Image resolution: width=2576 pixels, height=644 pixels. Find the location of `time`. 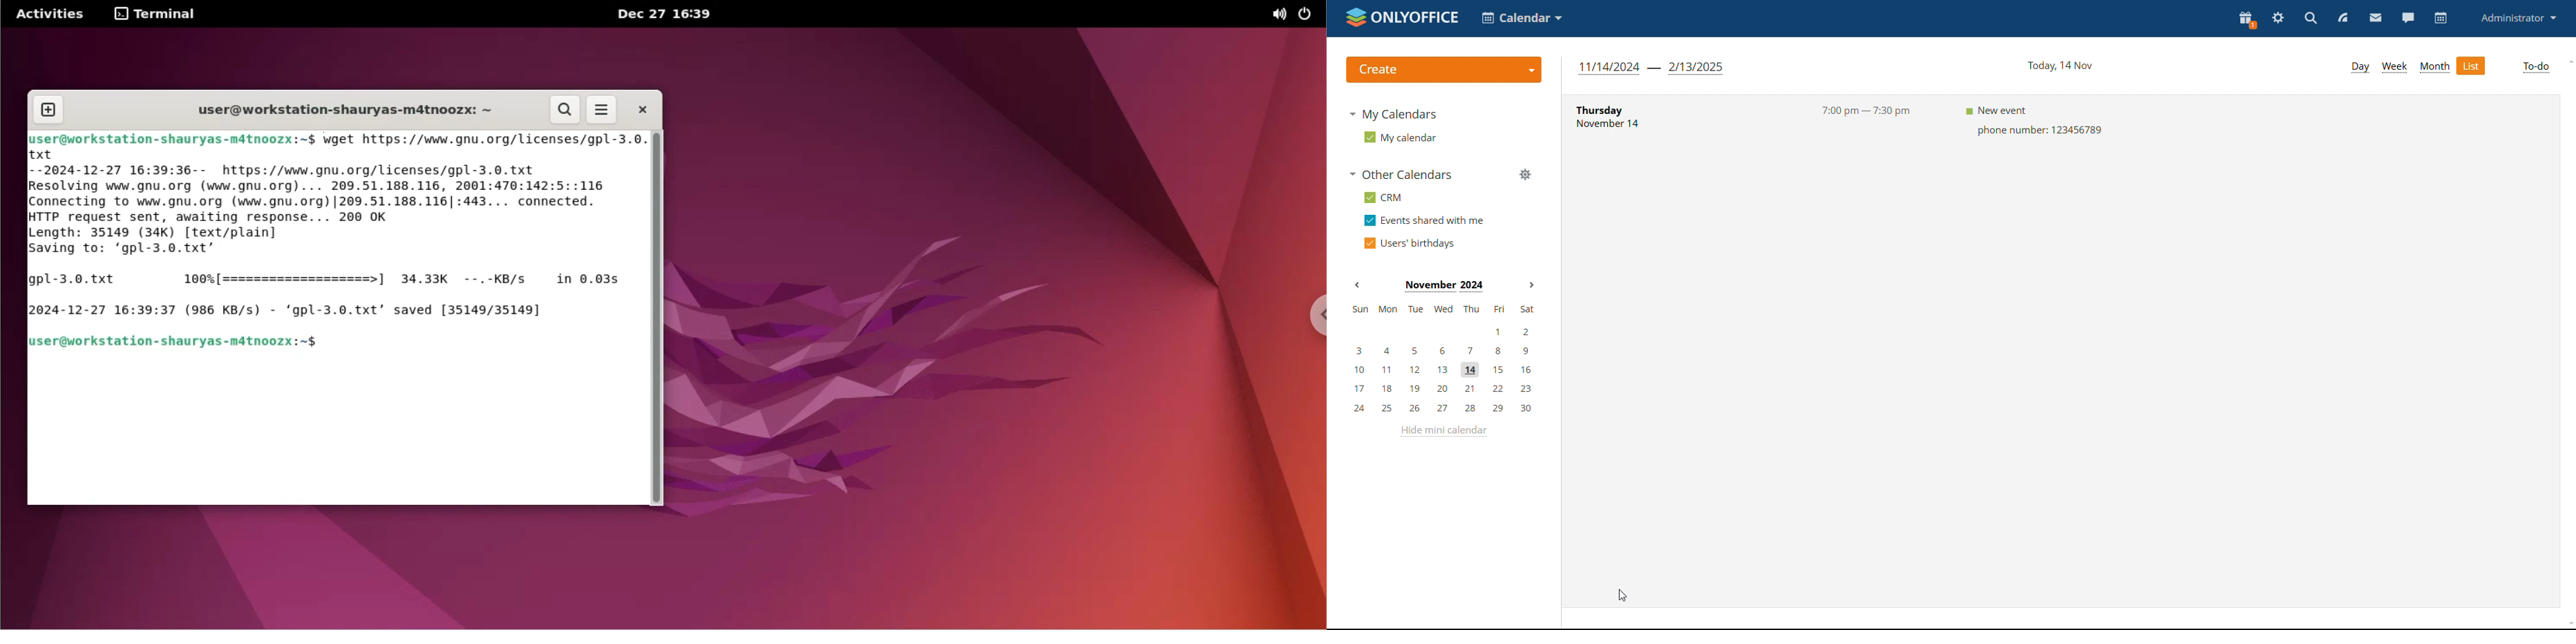

time is located at coordinates (1866, 113).